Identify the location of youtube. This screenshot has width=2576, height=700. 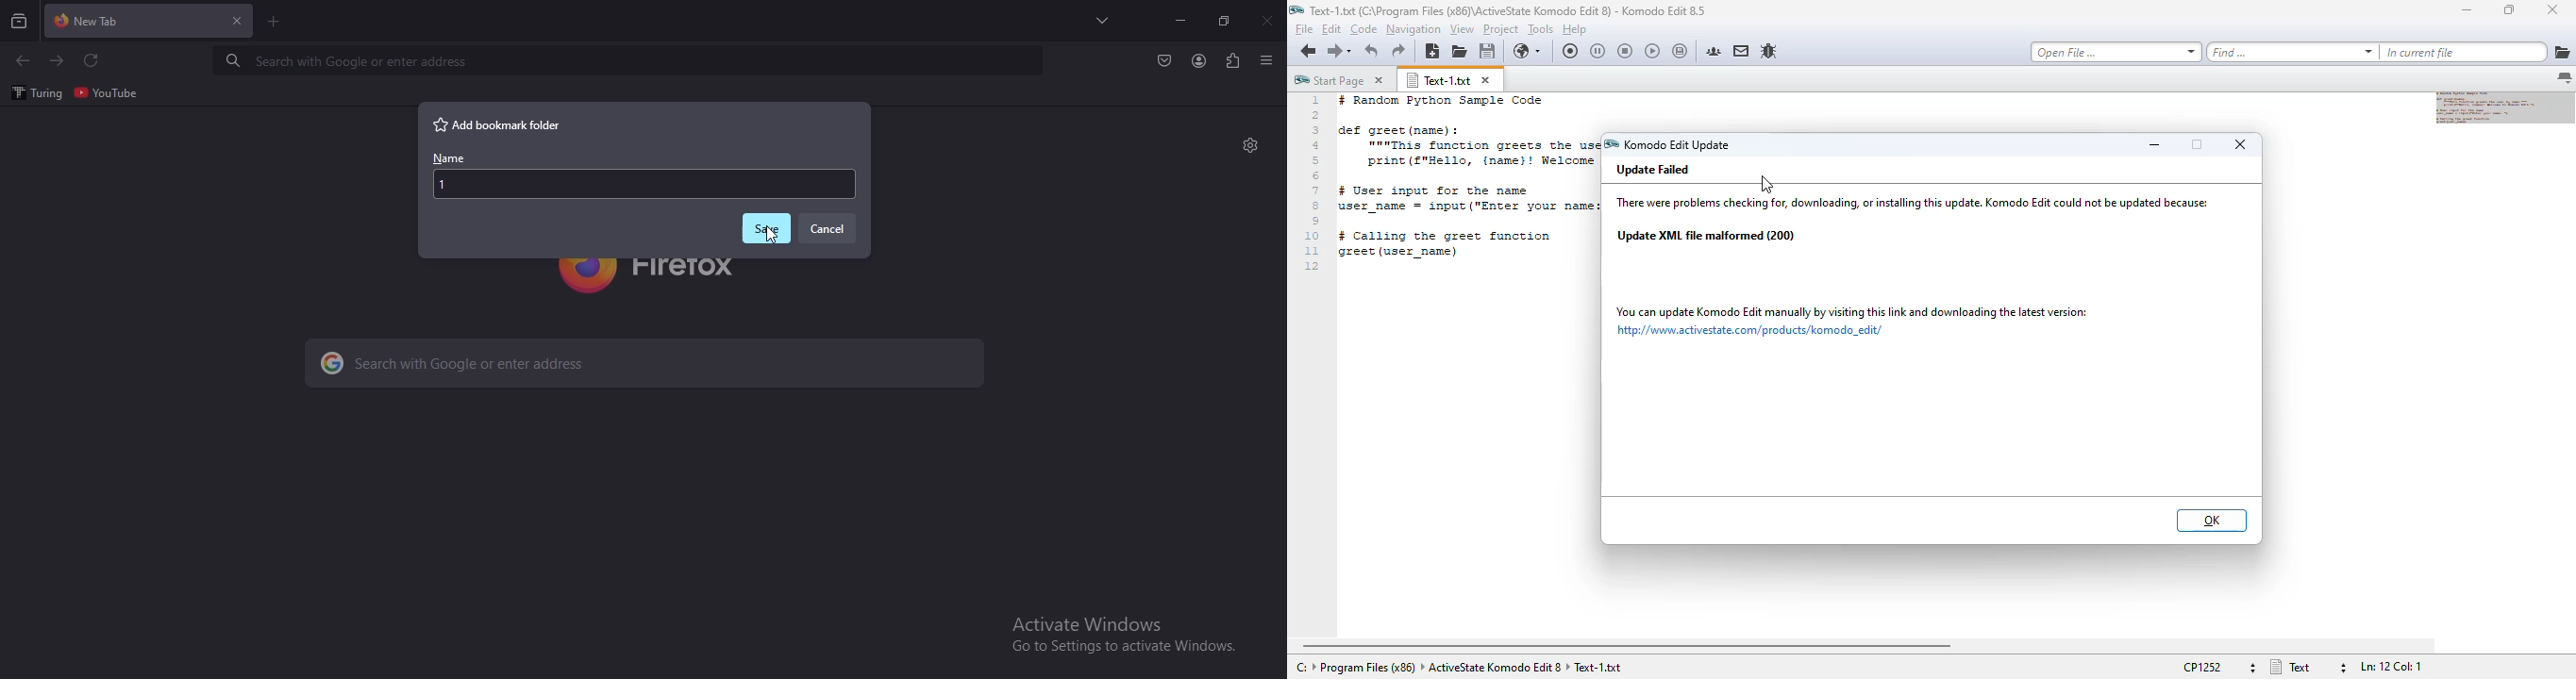
(107, 91).